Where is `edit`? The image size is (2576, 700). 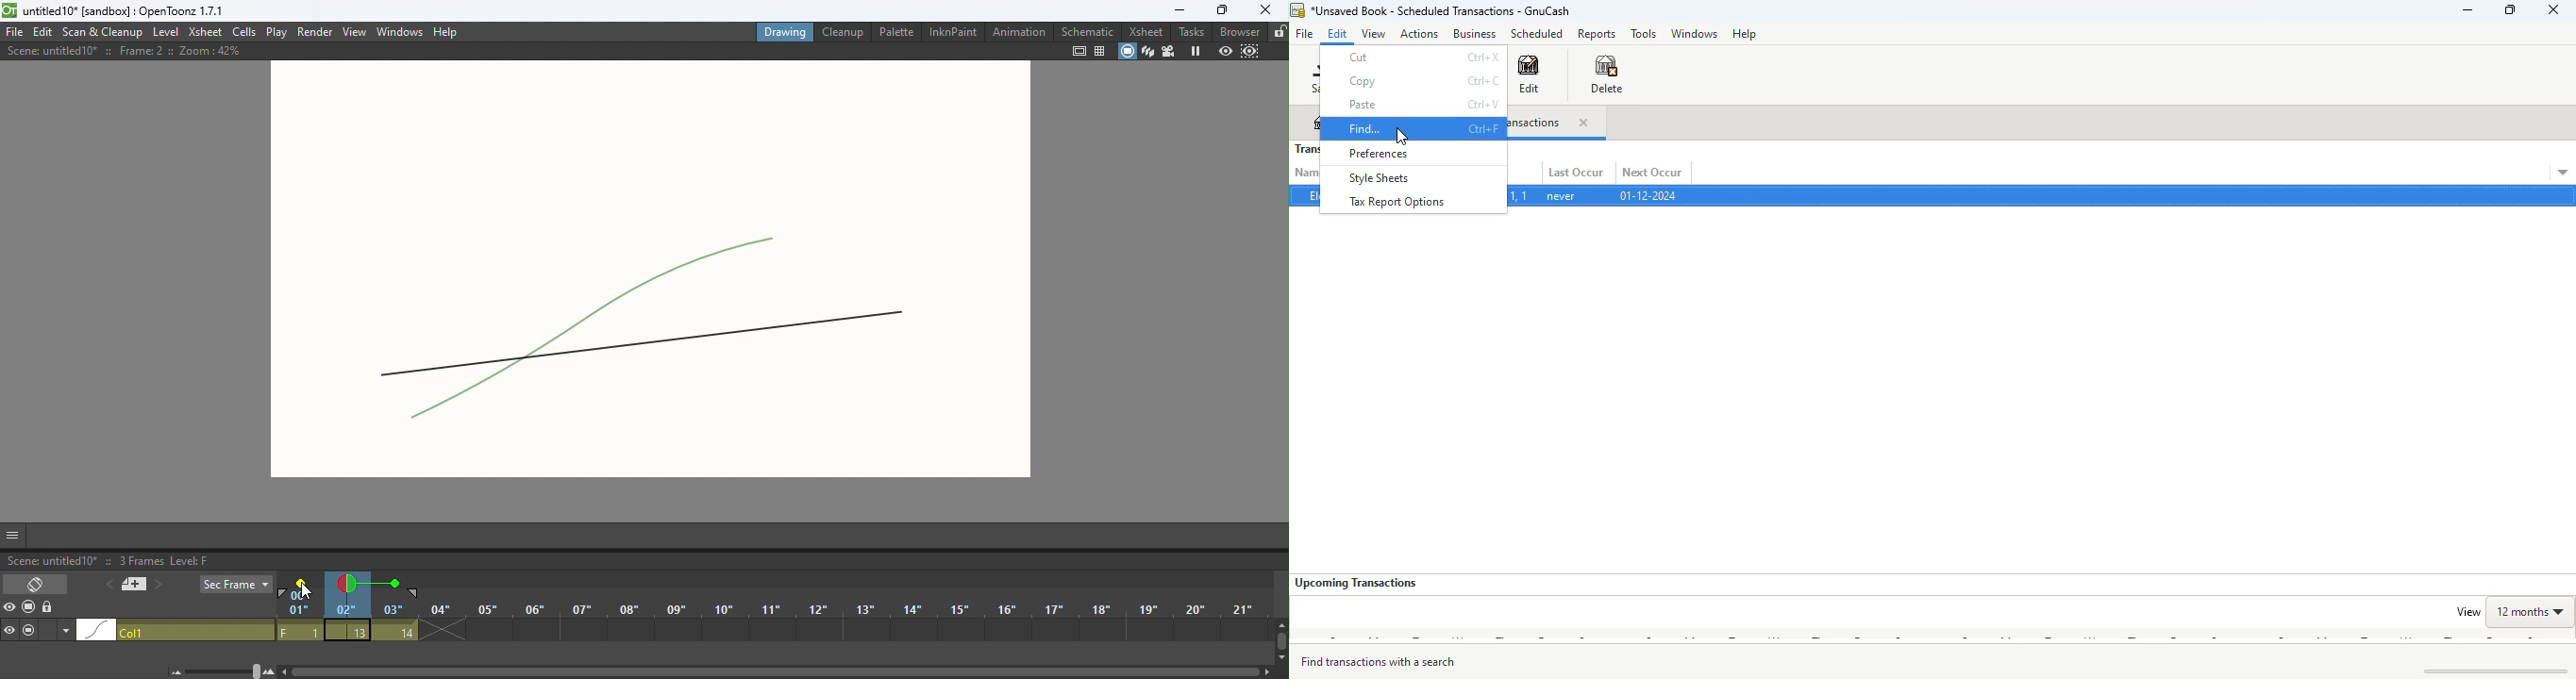
edit is located at coordinates (1338, 33).